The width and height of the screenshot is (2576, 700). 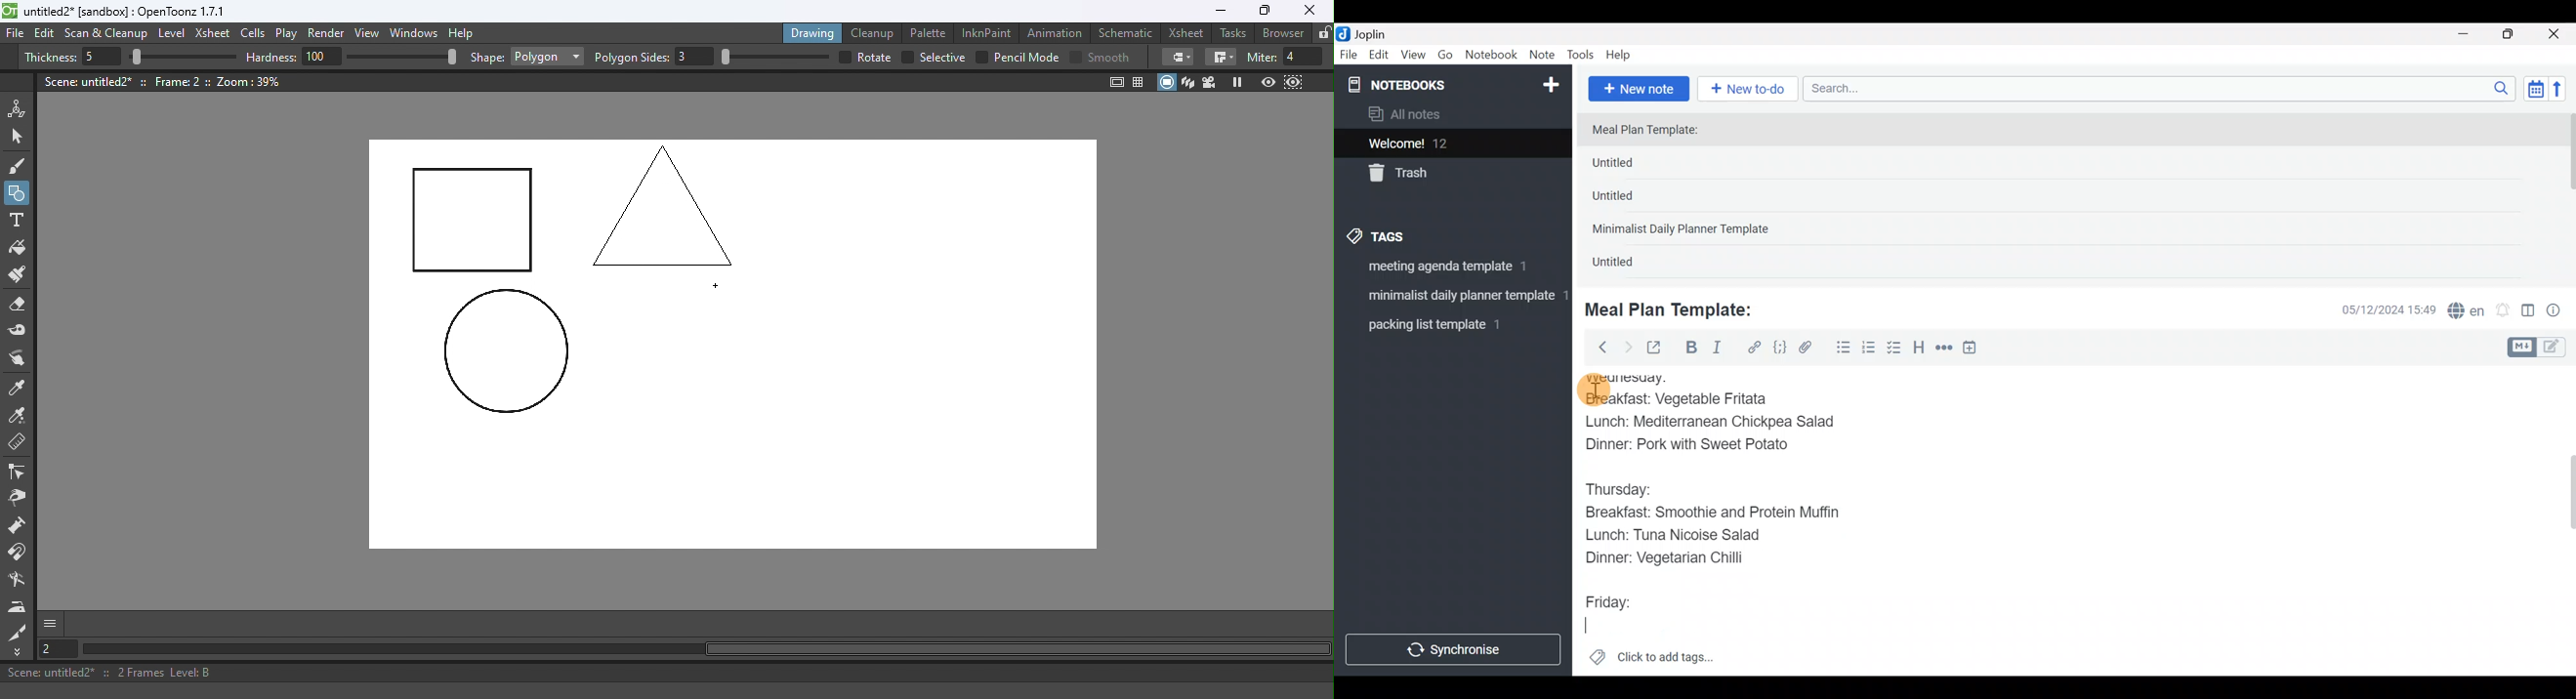 What do you see at coordinates (1869, 350) in the screenshot?
I see `Numbered list` at bounding box center [1869, 350].